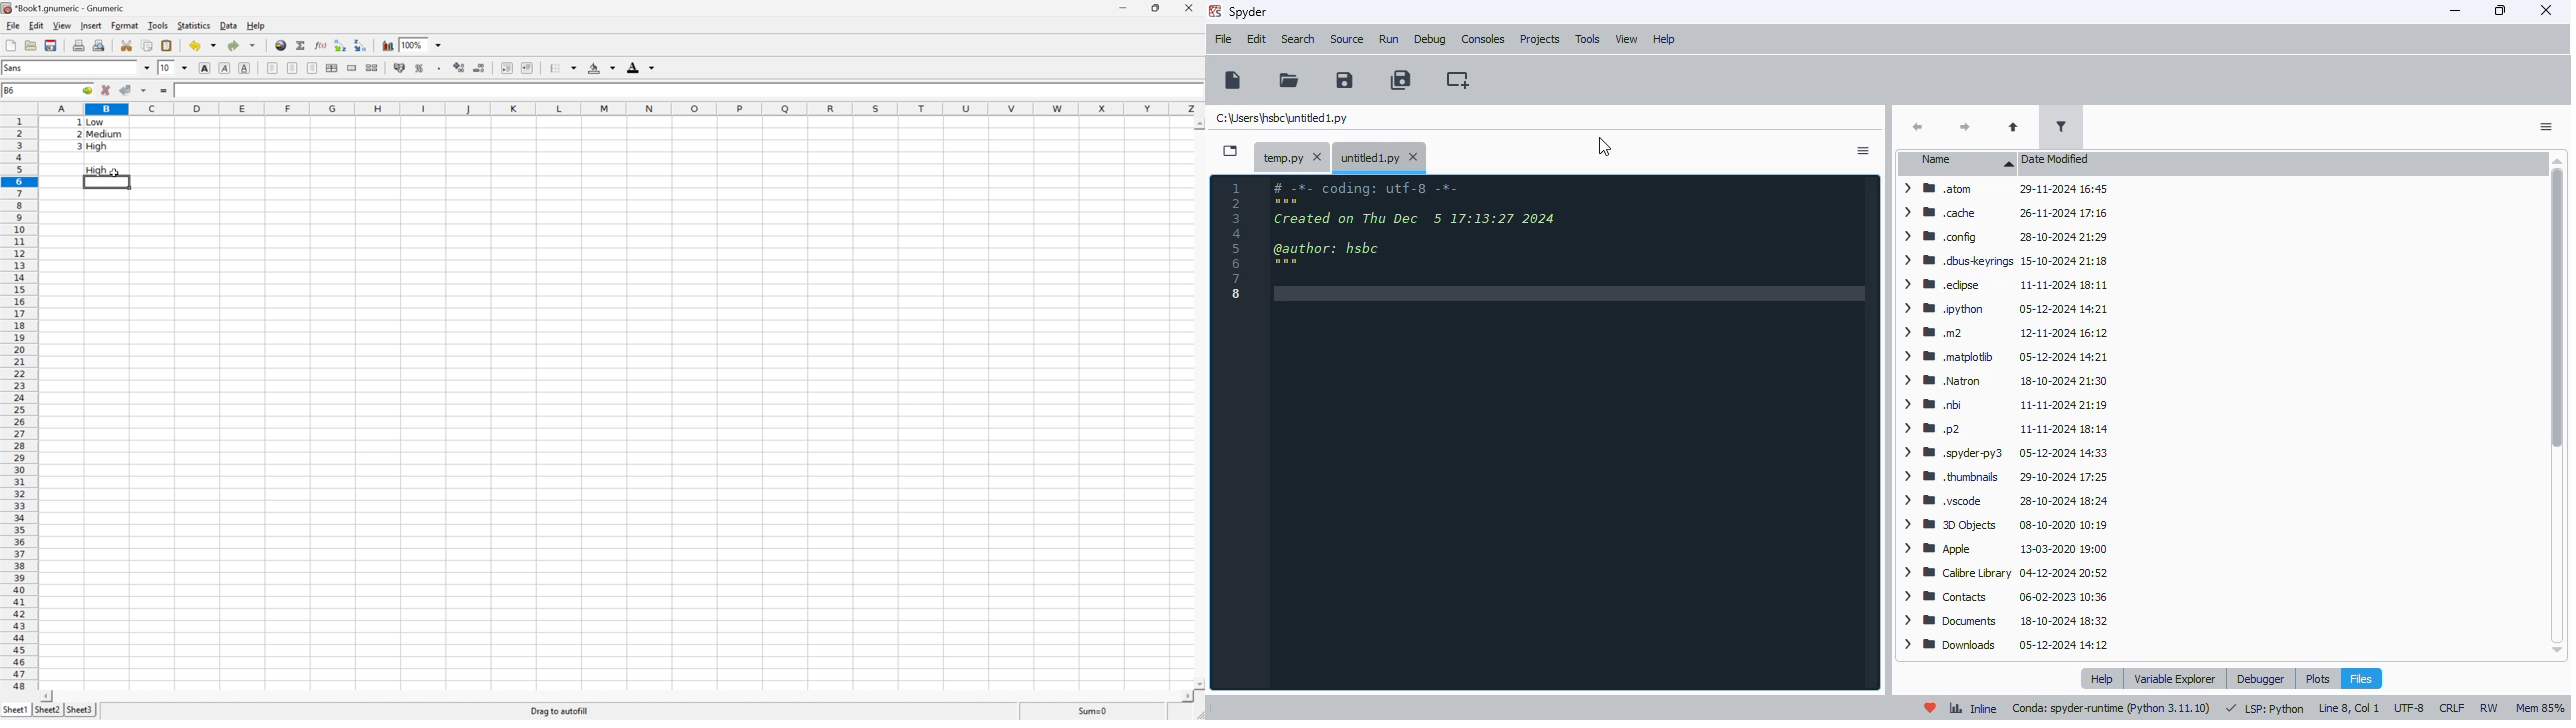  Describe the element at coordinates (100, 146) in the screenshot. I see `High` at that location.